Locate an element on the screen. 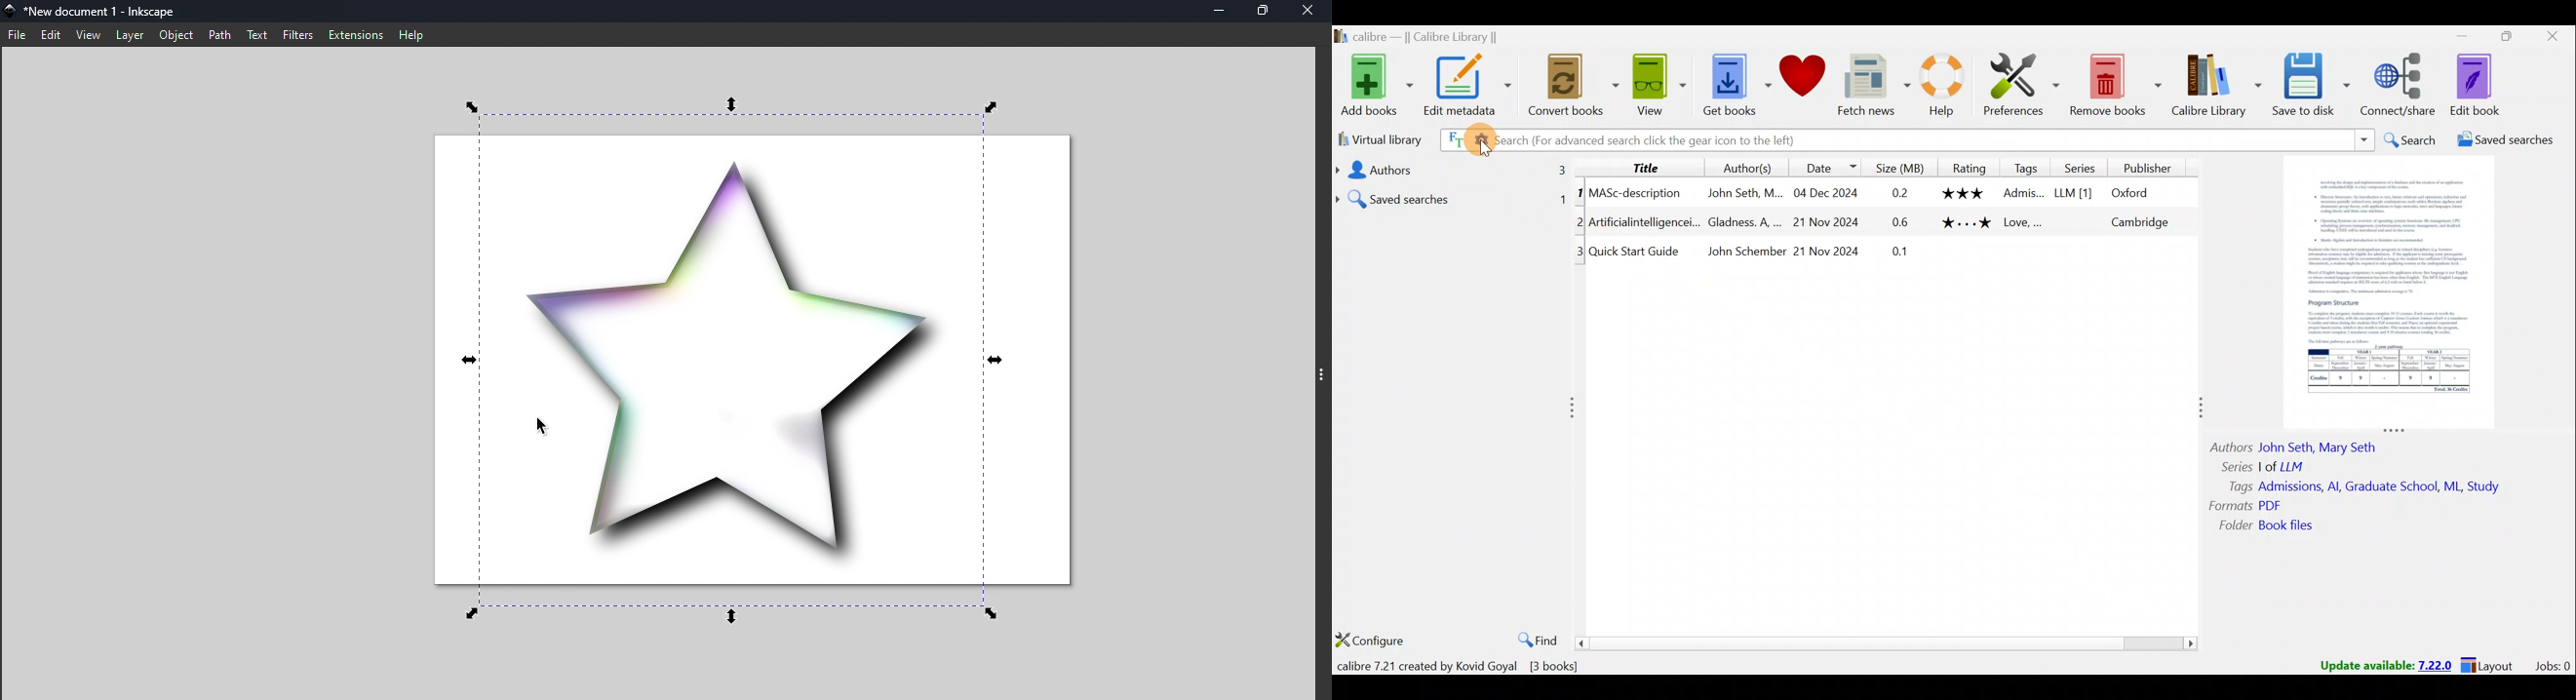 The image size is (2576, 700). Publisher is located at coordinates (2150, 170).